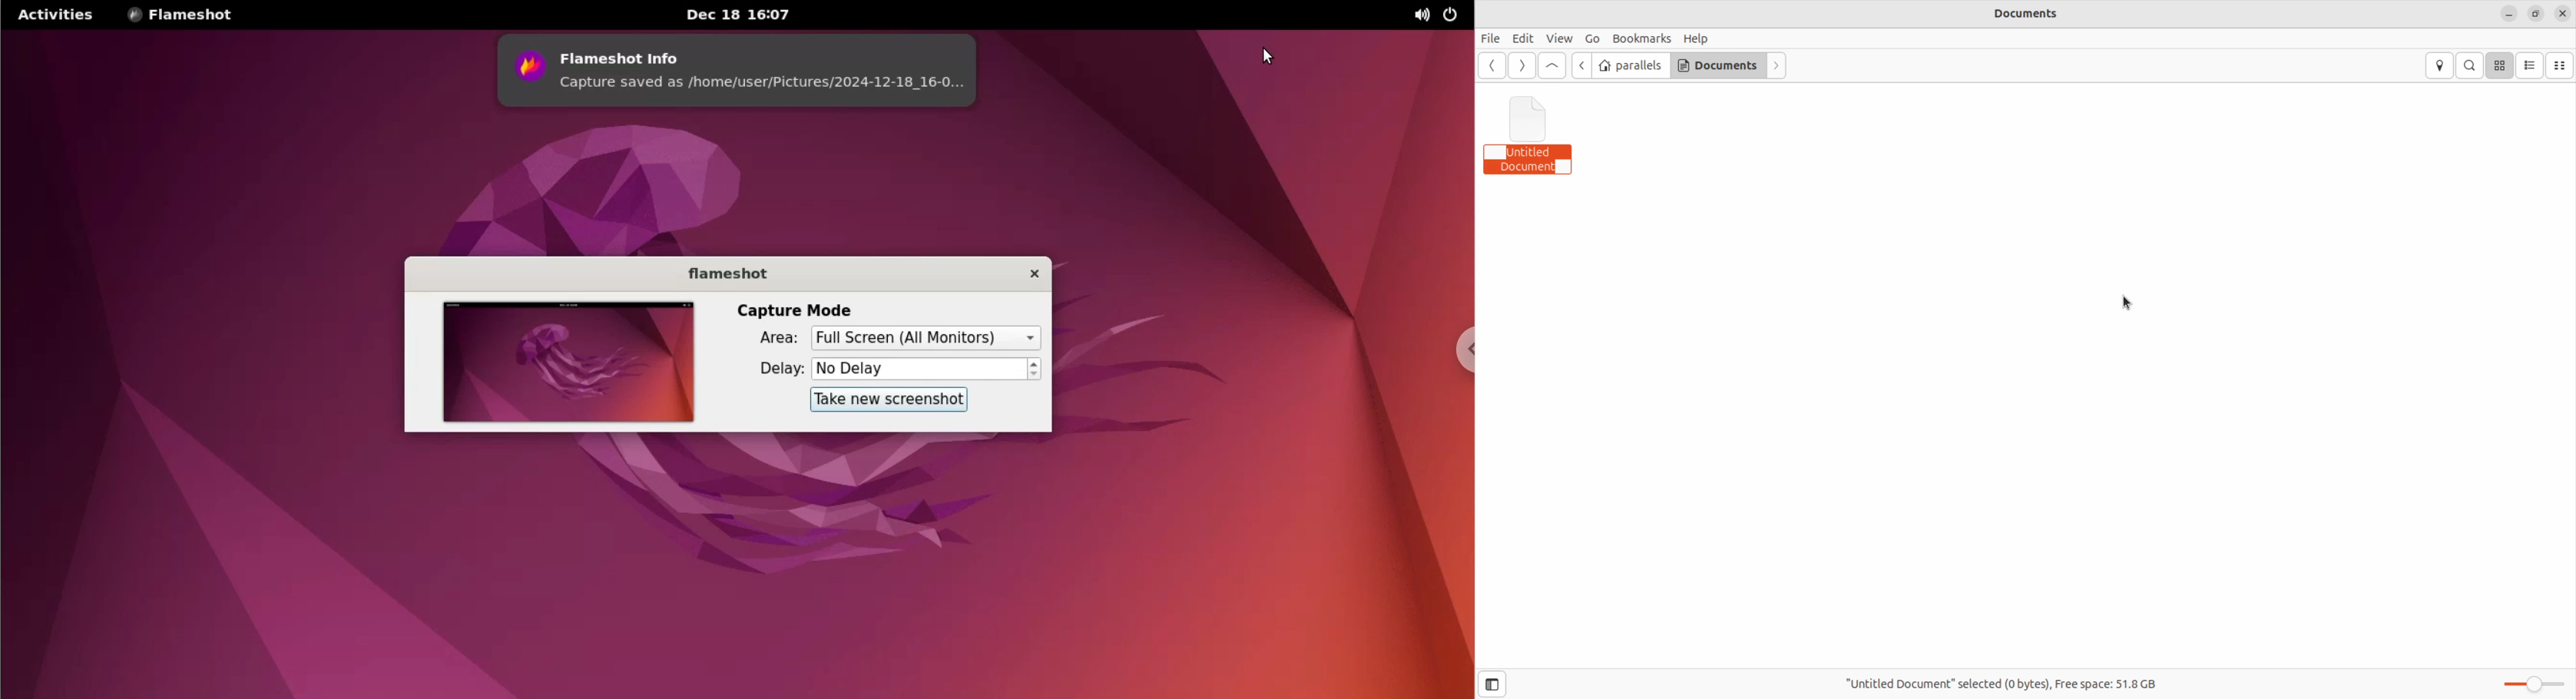 Image resolution: width=2576 pixels, height=700 pixels. Describe the element at coordinates (743, 68) in the screenshot. I see `screenshot info notification` at that location.